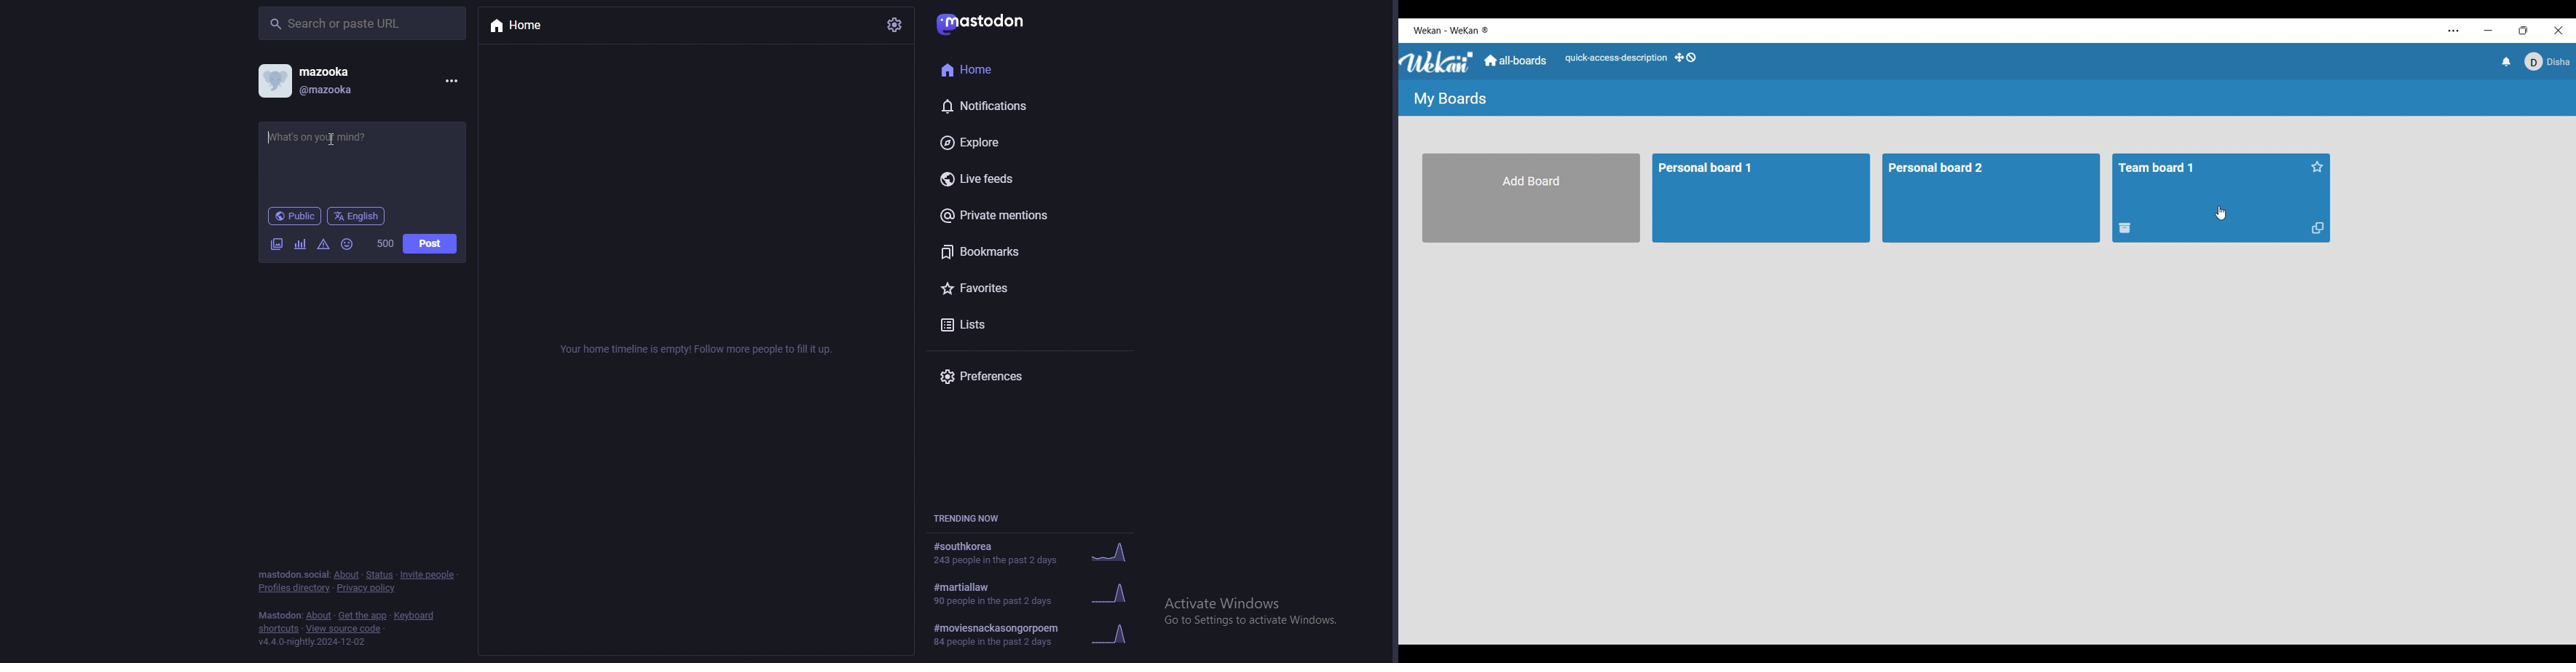  Describe the element at coordinates (522, 27) in the screenshot. I see `home` at that location.